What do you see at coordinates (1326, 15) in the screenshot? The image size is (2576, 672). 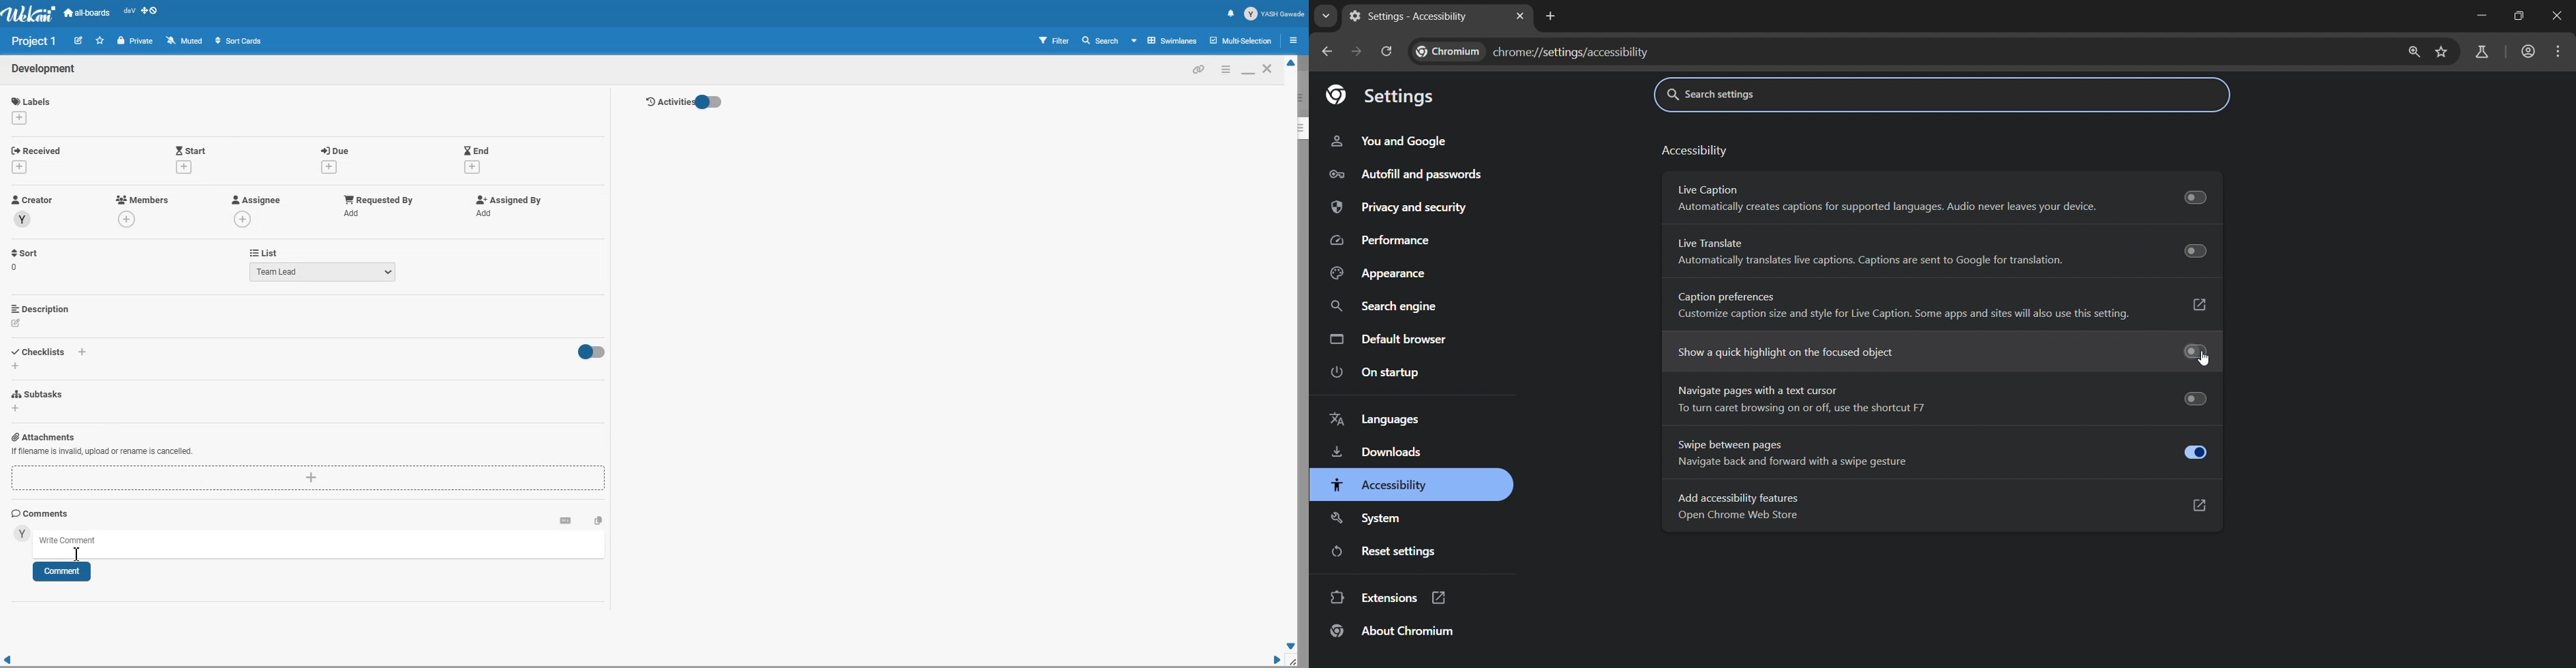 I see `search tabs` at bounding box center [1326, 15].